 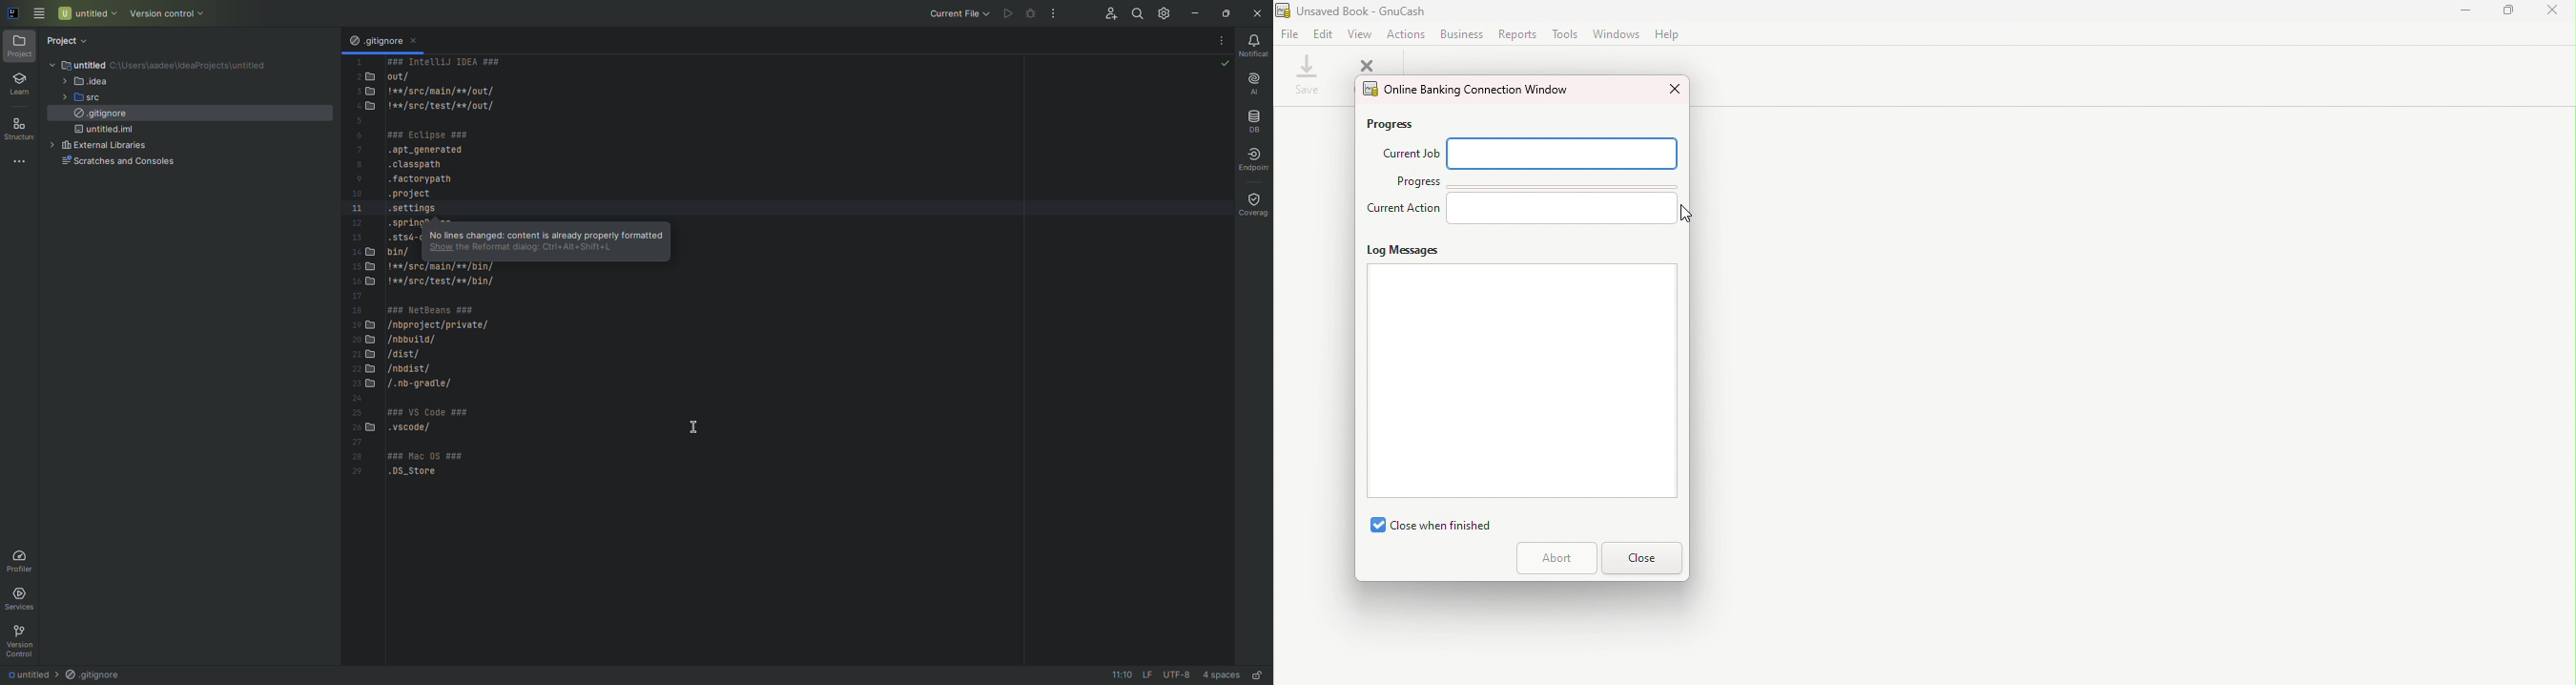 I want to click on About, so click(x=1554, y=560).